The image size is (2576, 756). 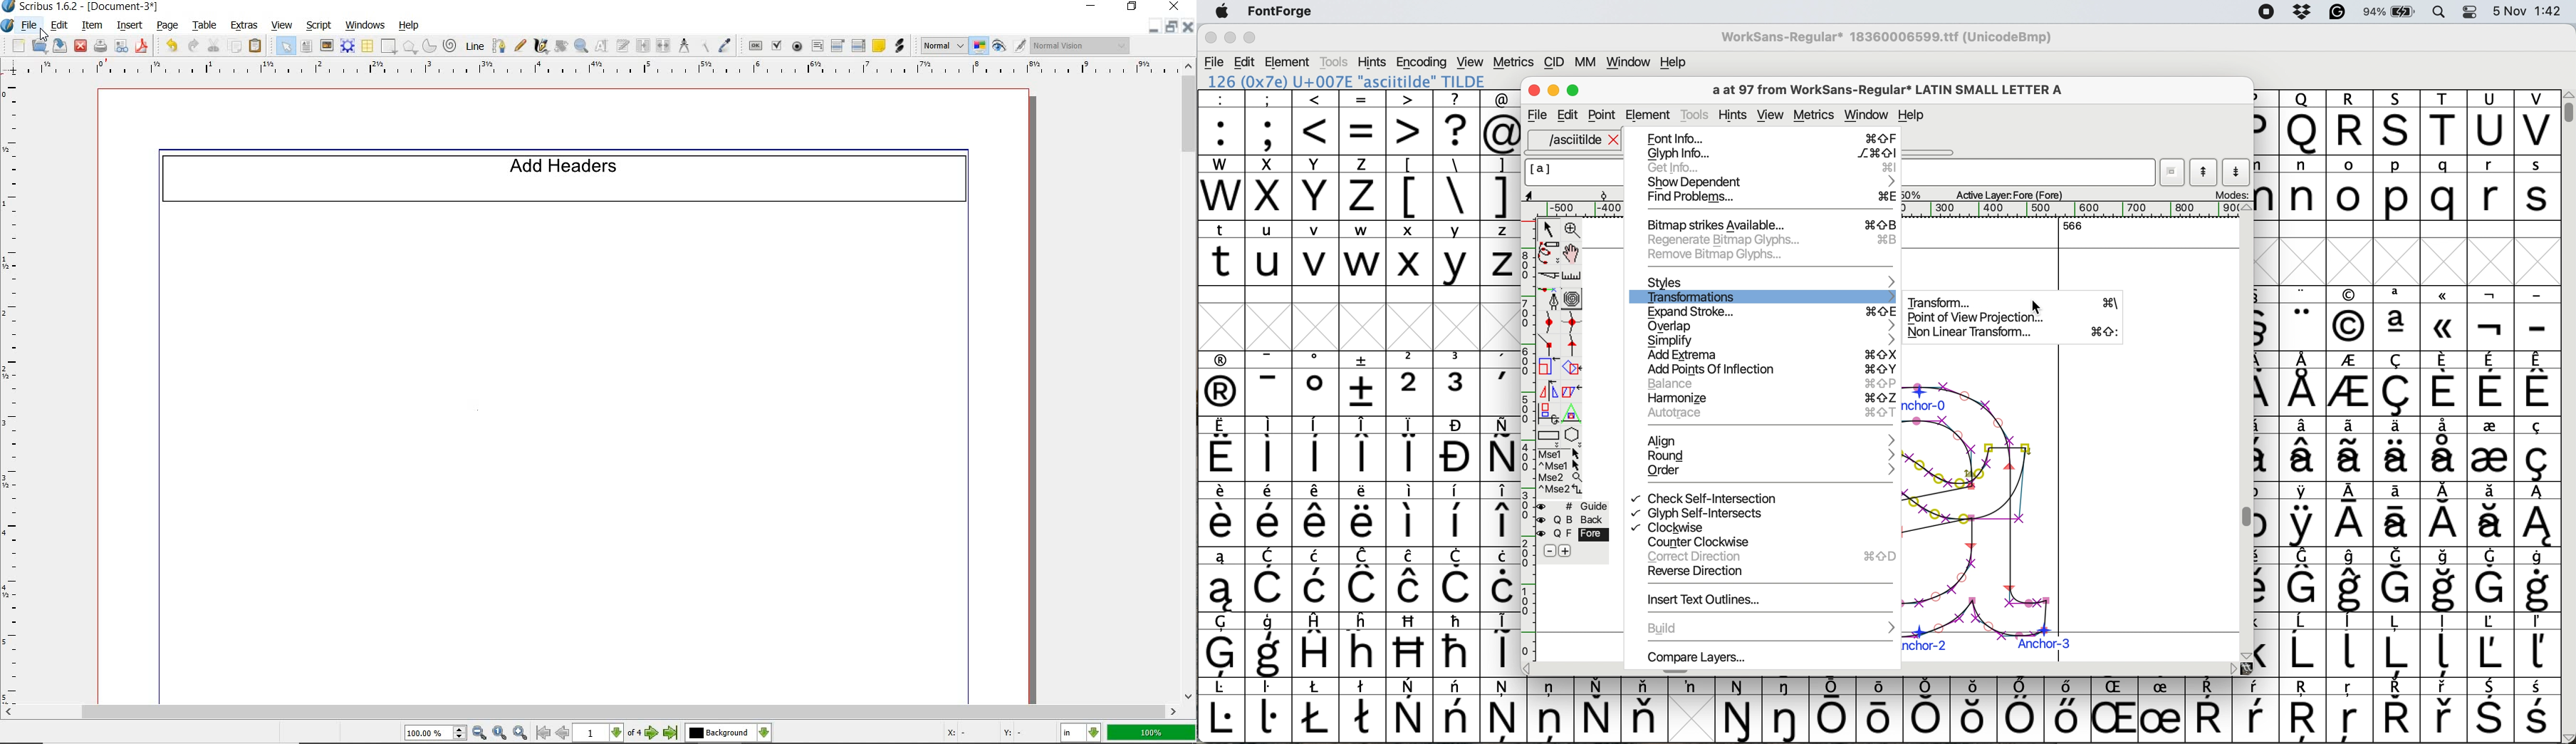 What do you see at coordinates (1575, 322) in the screenshot?
I see `add a curve point vertically or horizontally` at bounding box center [1575, 322].